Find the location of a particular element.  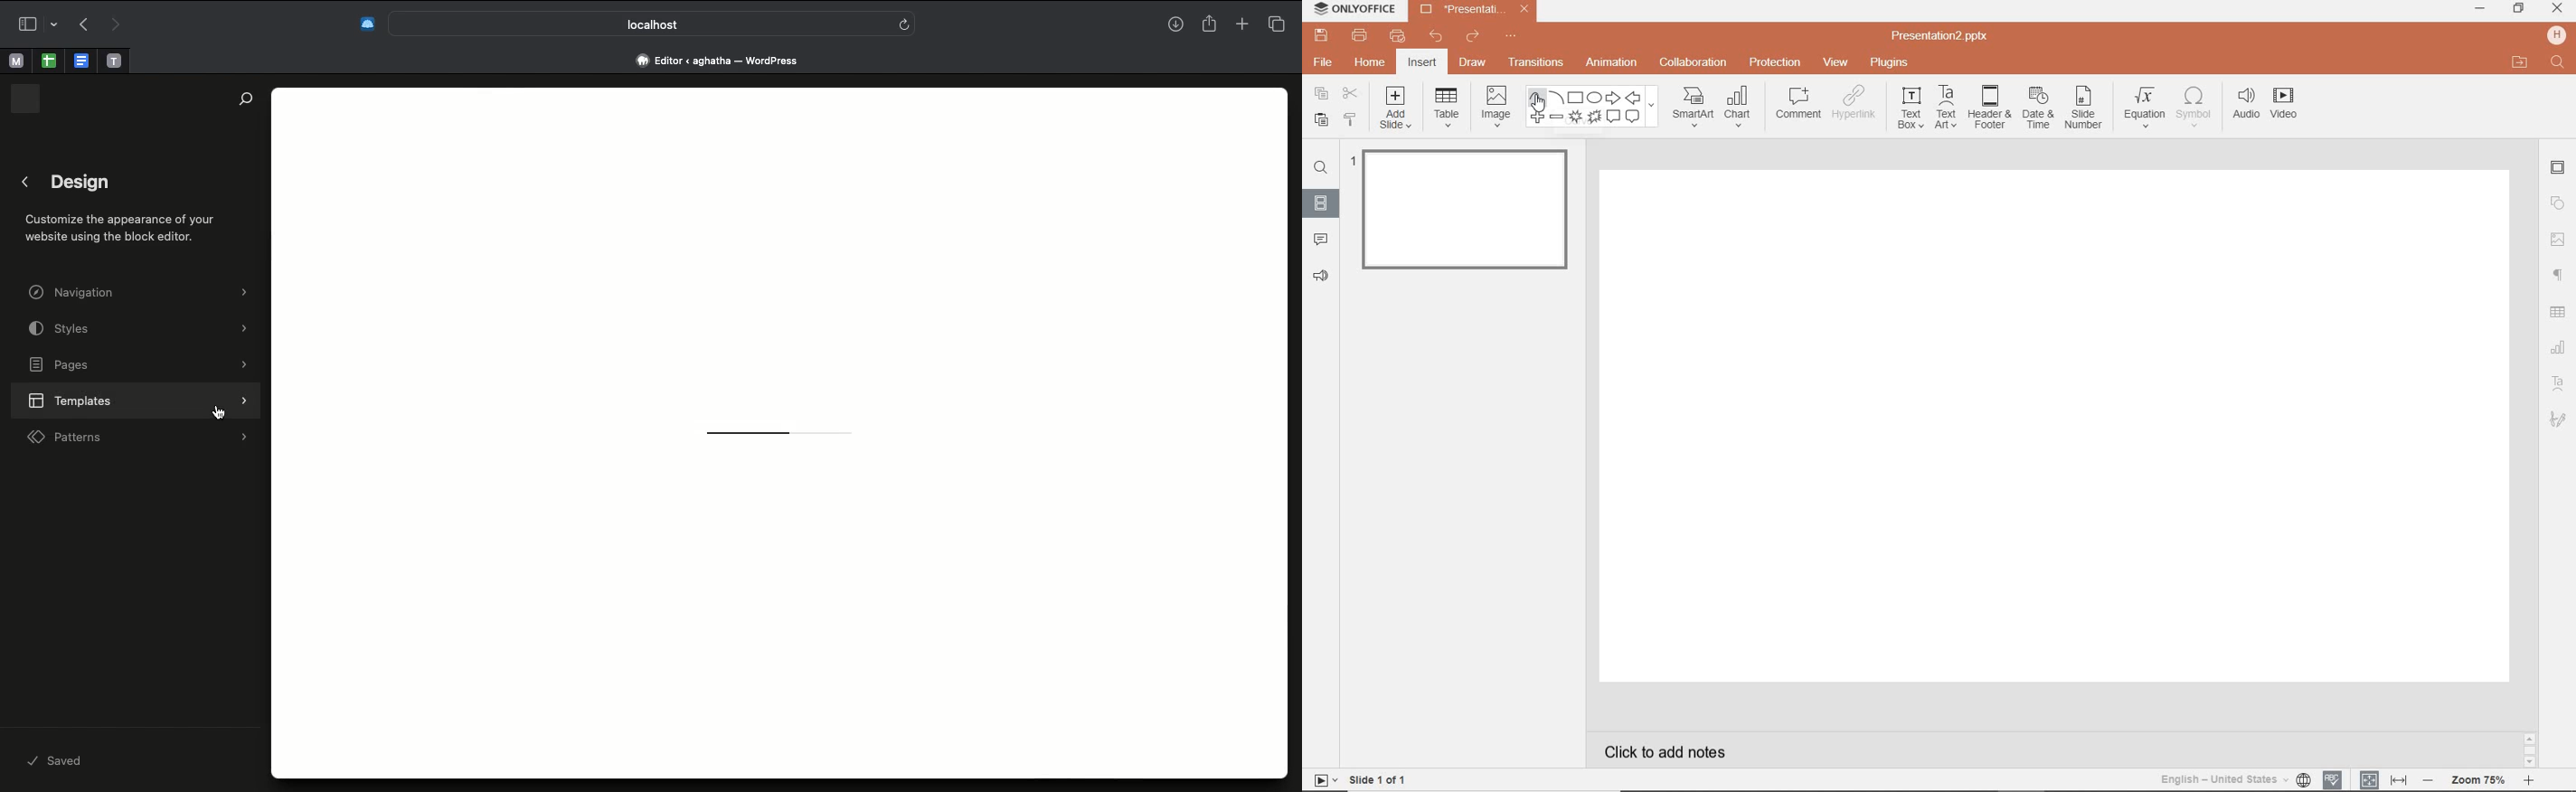

HP is located at coordinates (2555, 34).